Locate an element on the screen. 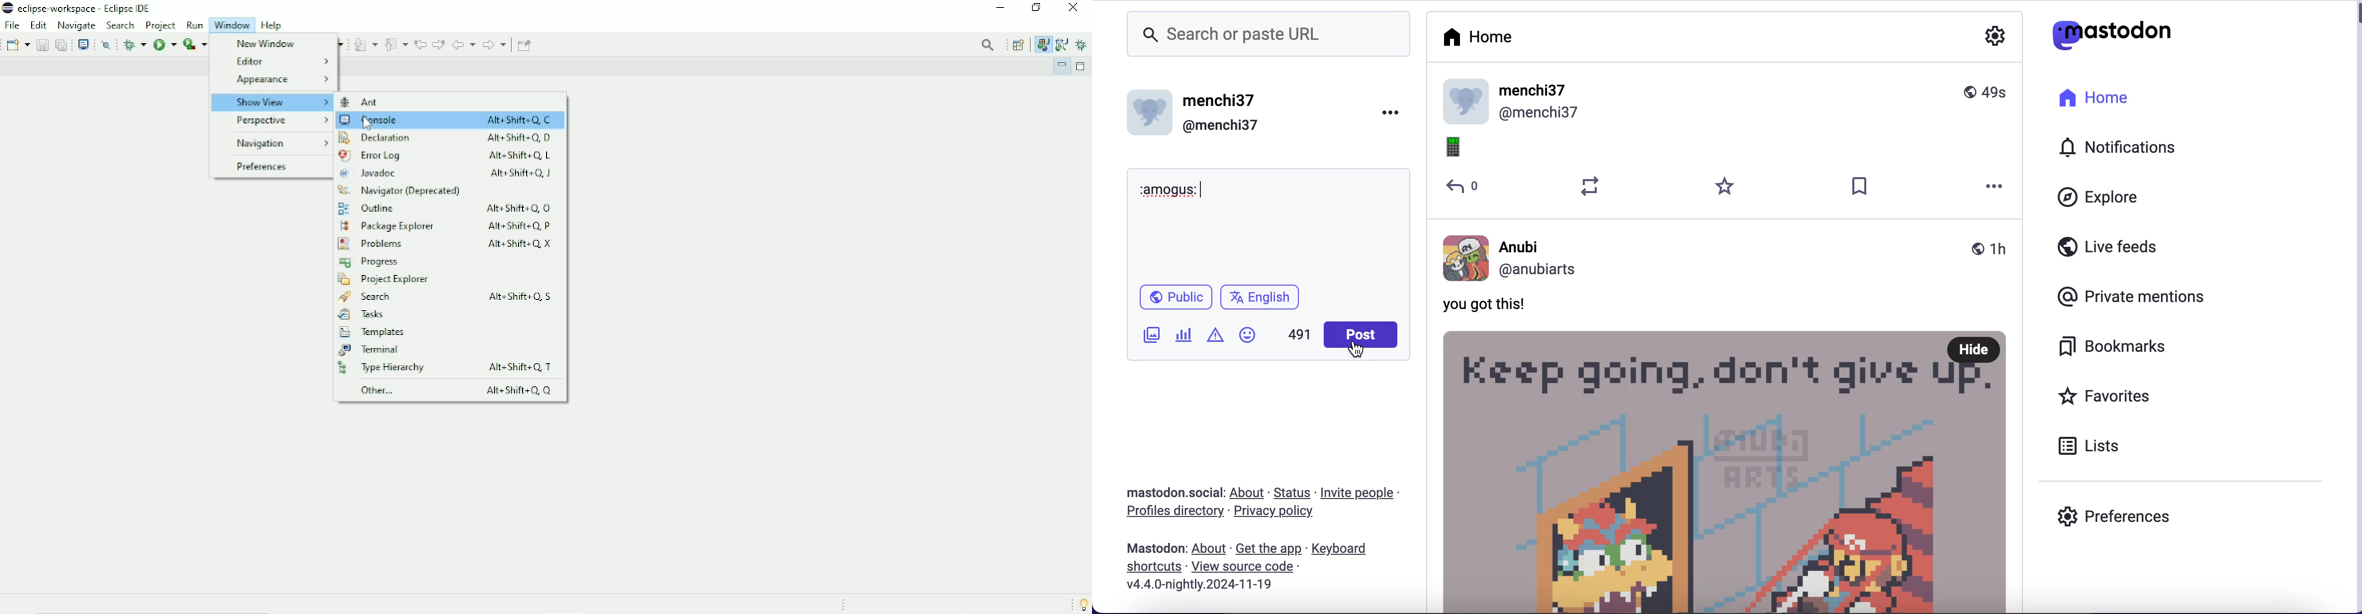 The height and width of the screenshot is (616, 2380). favorites is located at coordinates (1727, 187).